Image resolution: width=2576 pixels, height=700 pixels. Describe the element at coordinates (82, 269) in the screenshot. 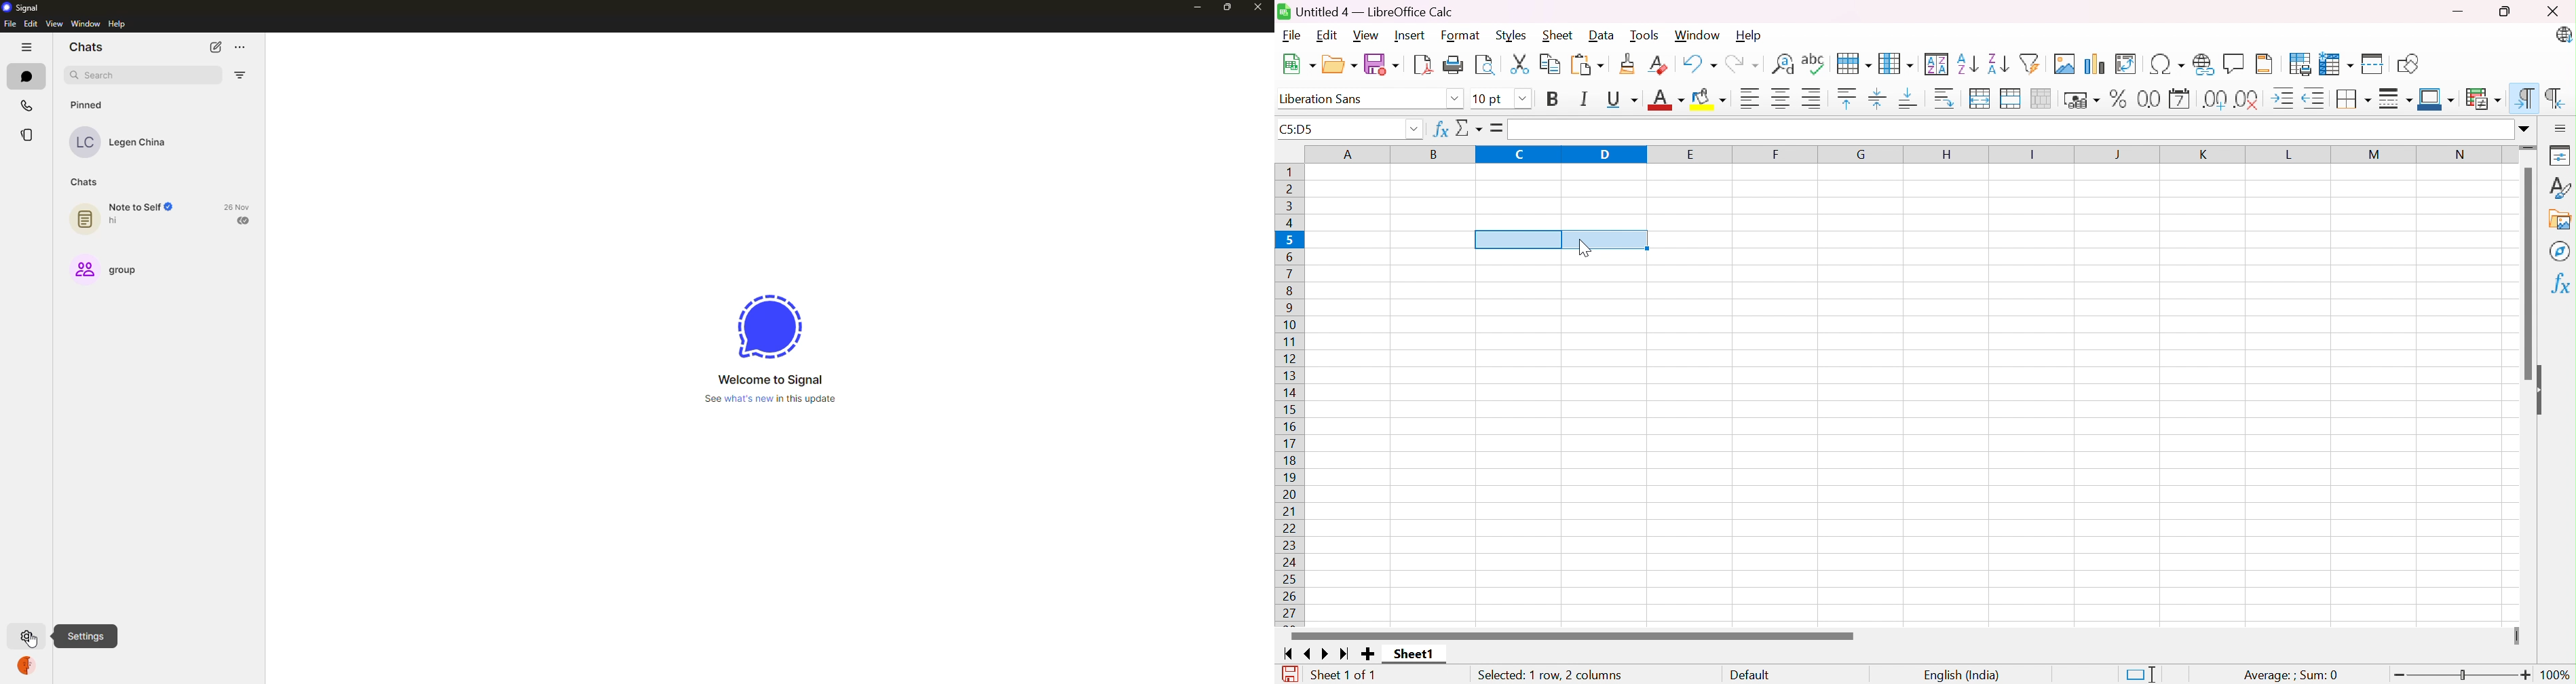

I see `group` at that location.